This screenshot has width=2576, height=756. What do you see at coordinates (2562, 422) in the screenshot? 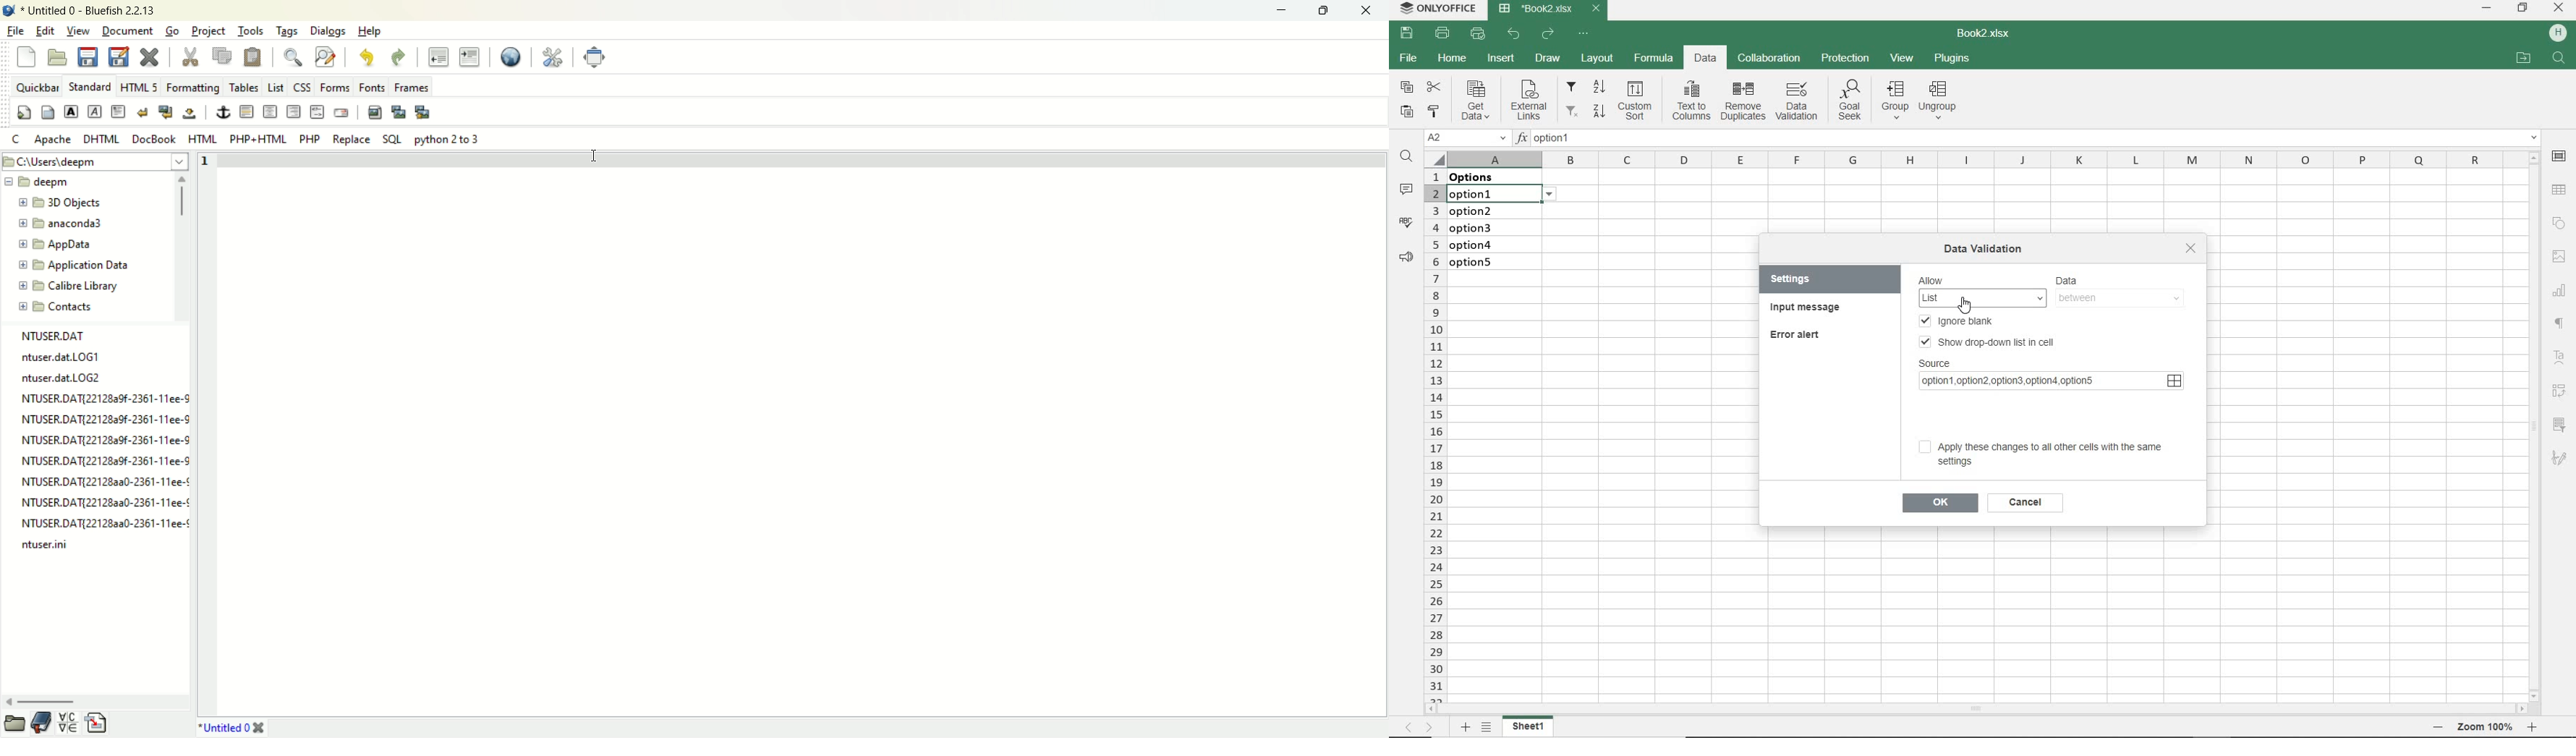
I see `filter` at bounding box center [2562, 422].